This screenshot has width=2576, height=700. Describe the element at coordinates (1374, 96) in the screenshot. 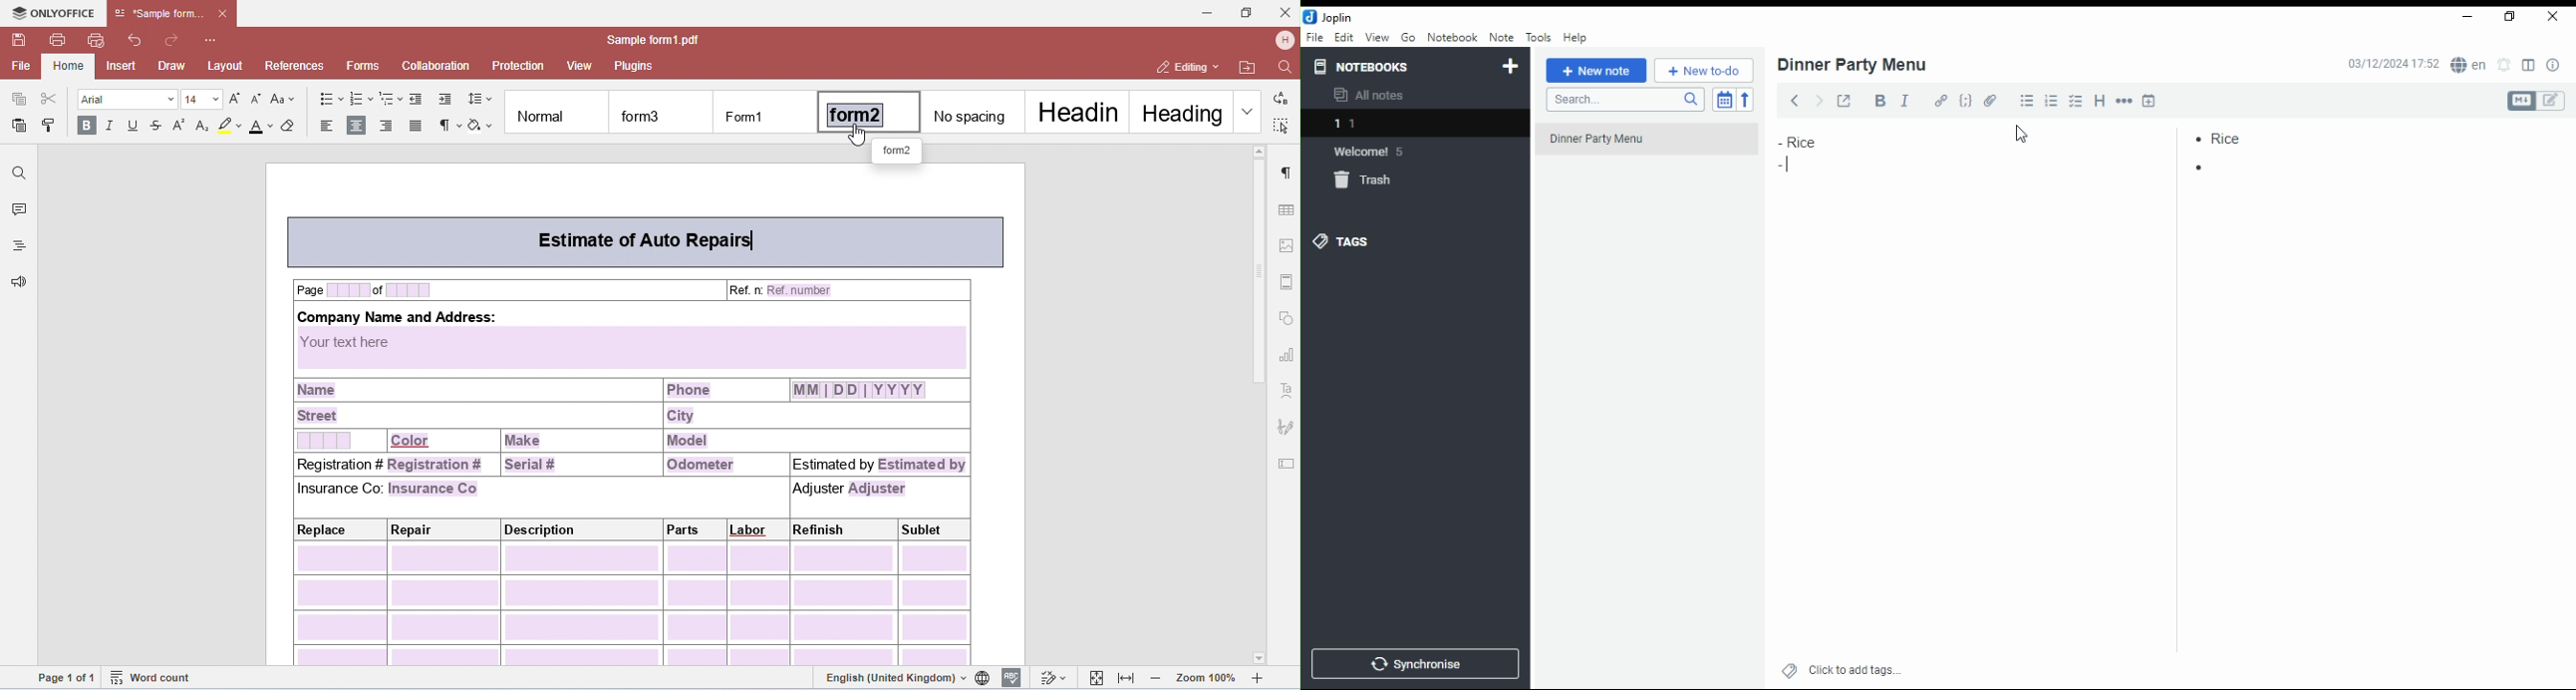

I see `all notes` at that location.